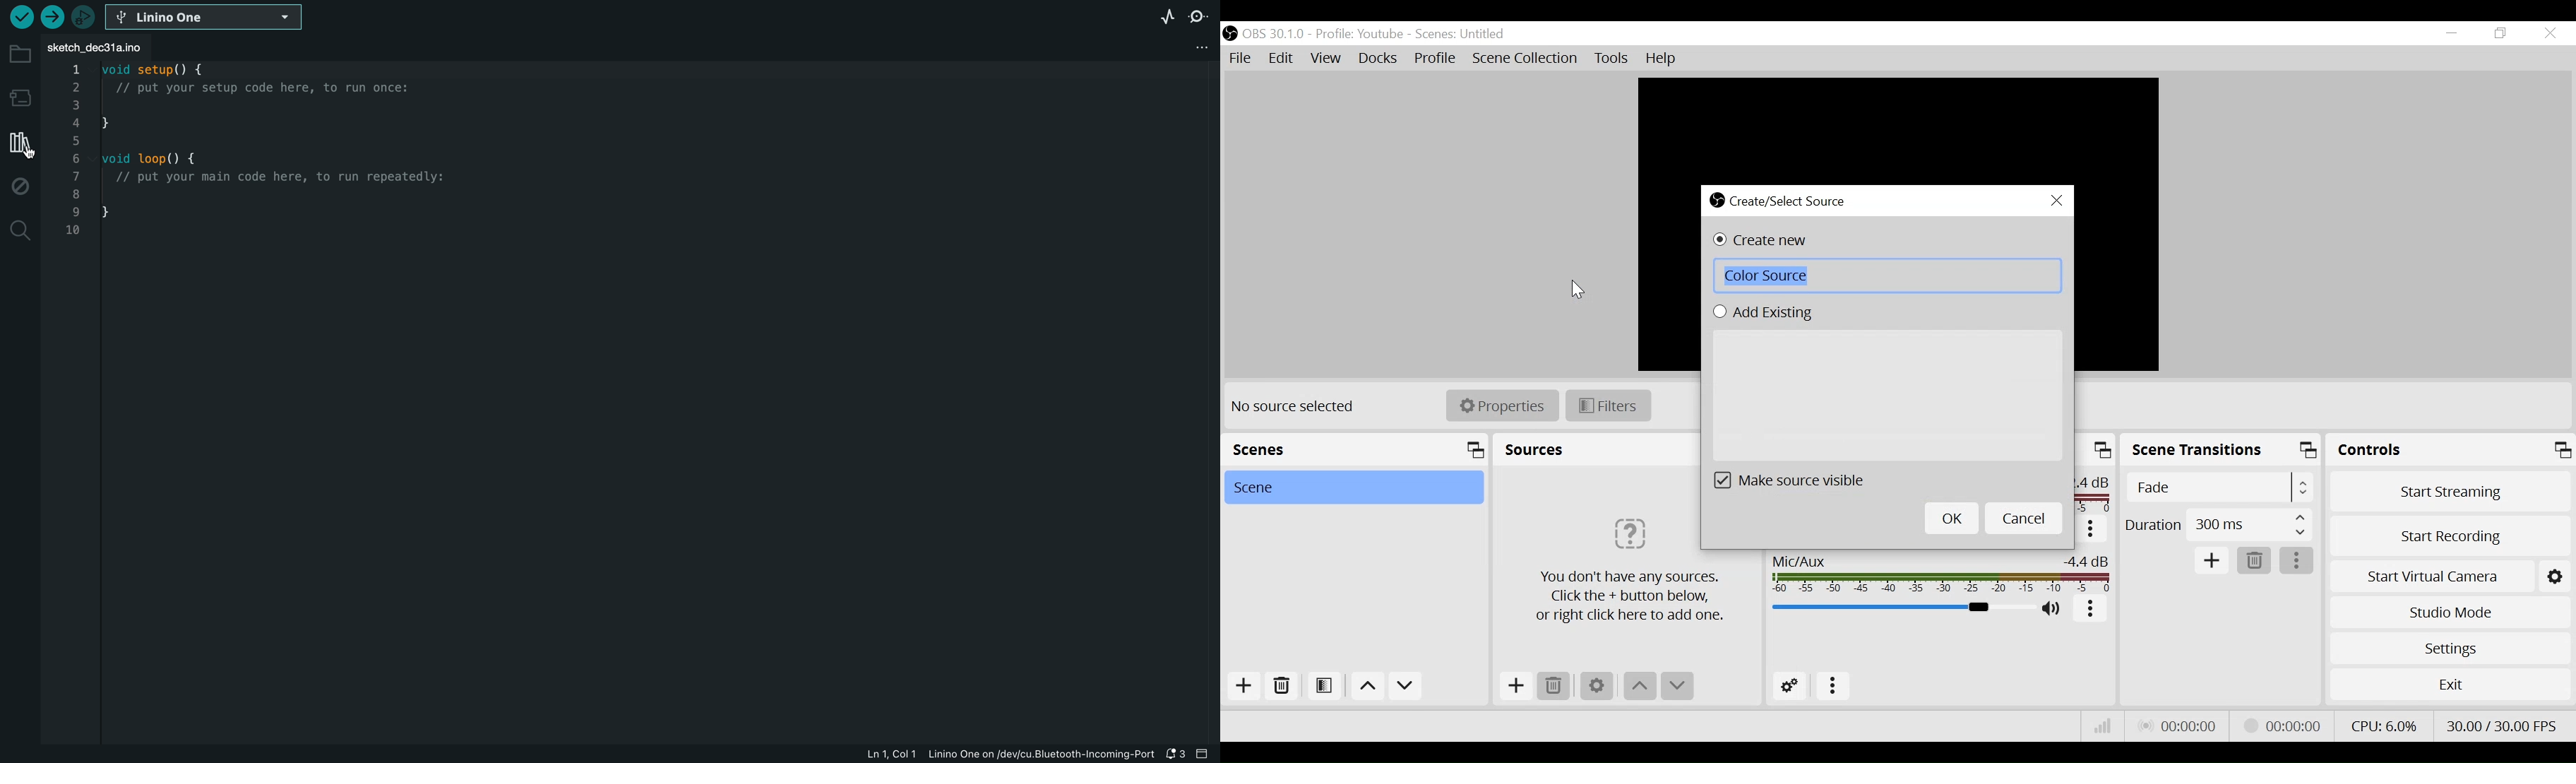 This screenshot has width=2576, height=784. I want to click on Start Virtual Camera, so click(2450, 577).